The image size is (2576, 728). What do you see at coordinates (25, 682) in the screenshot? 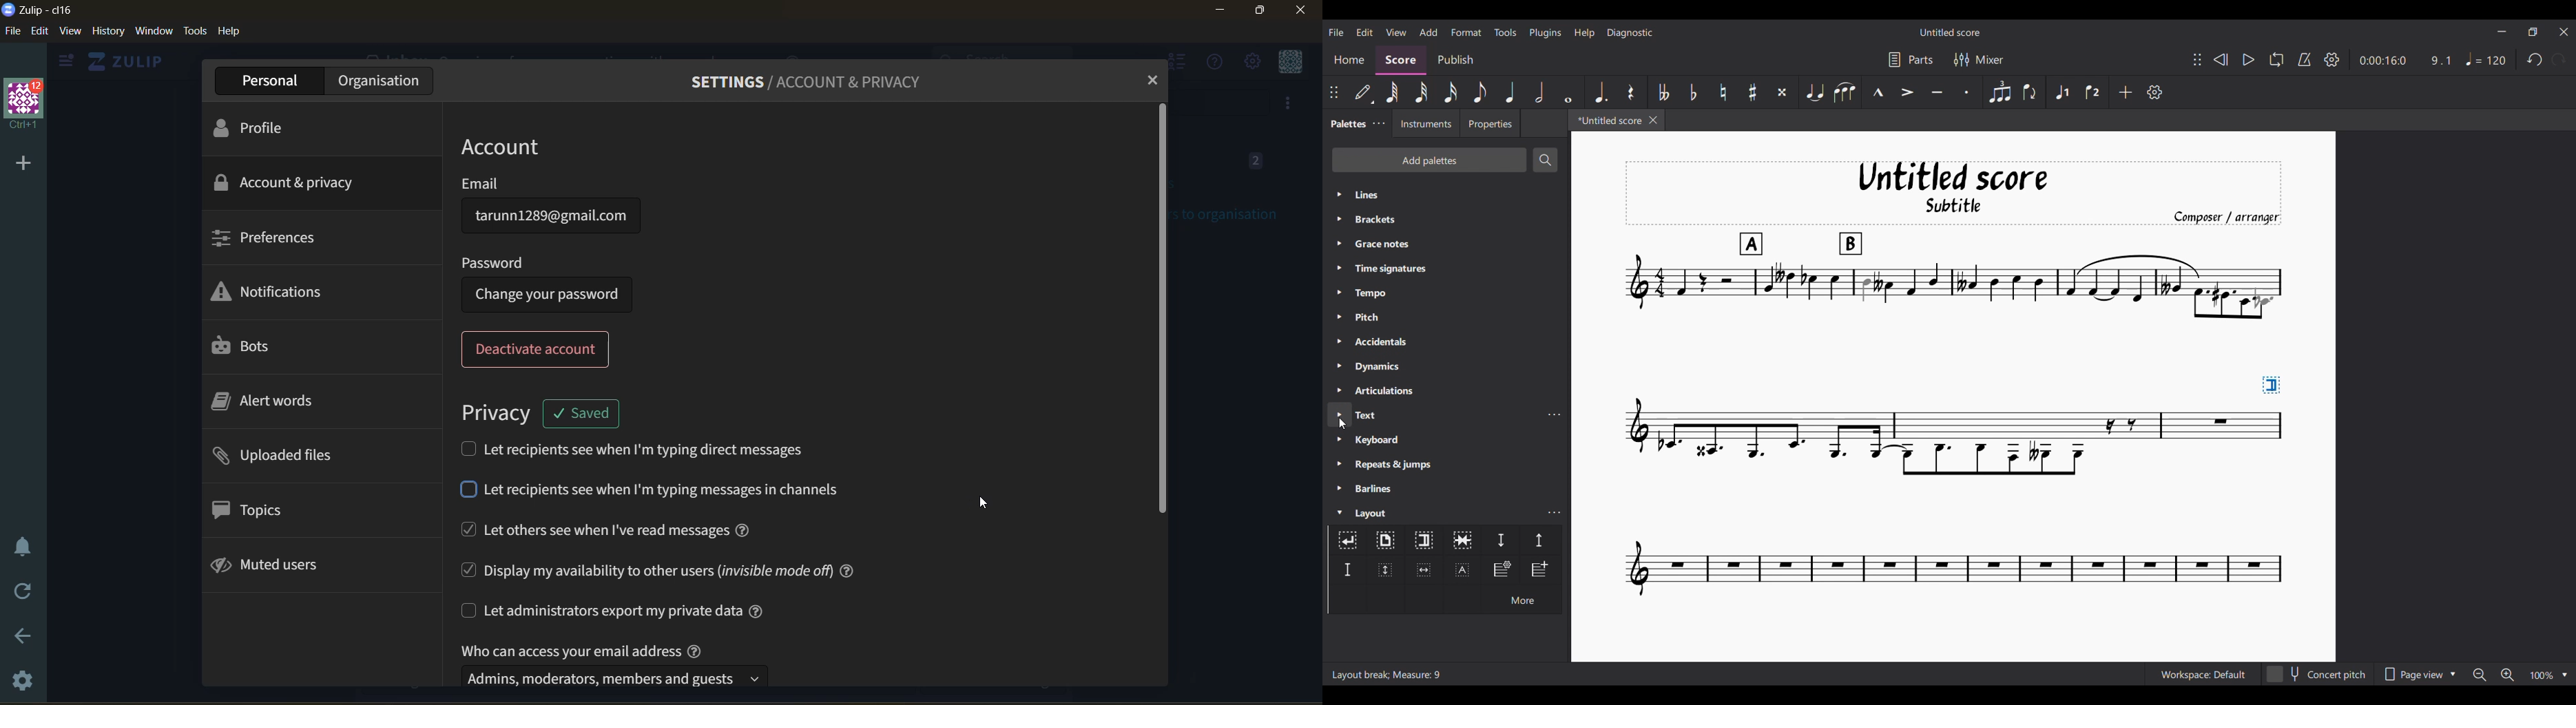
I see `settings` at bounding box center [25, 682].